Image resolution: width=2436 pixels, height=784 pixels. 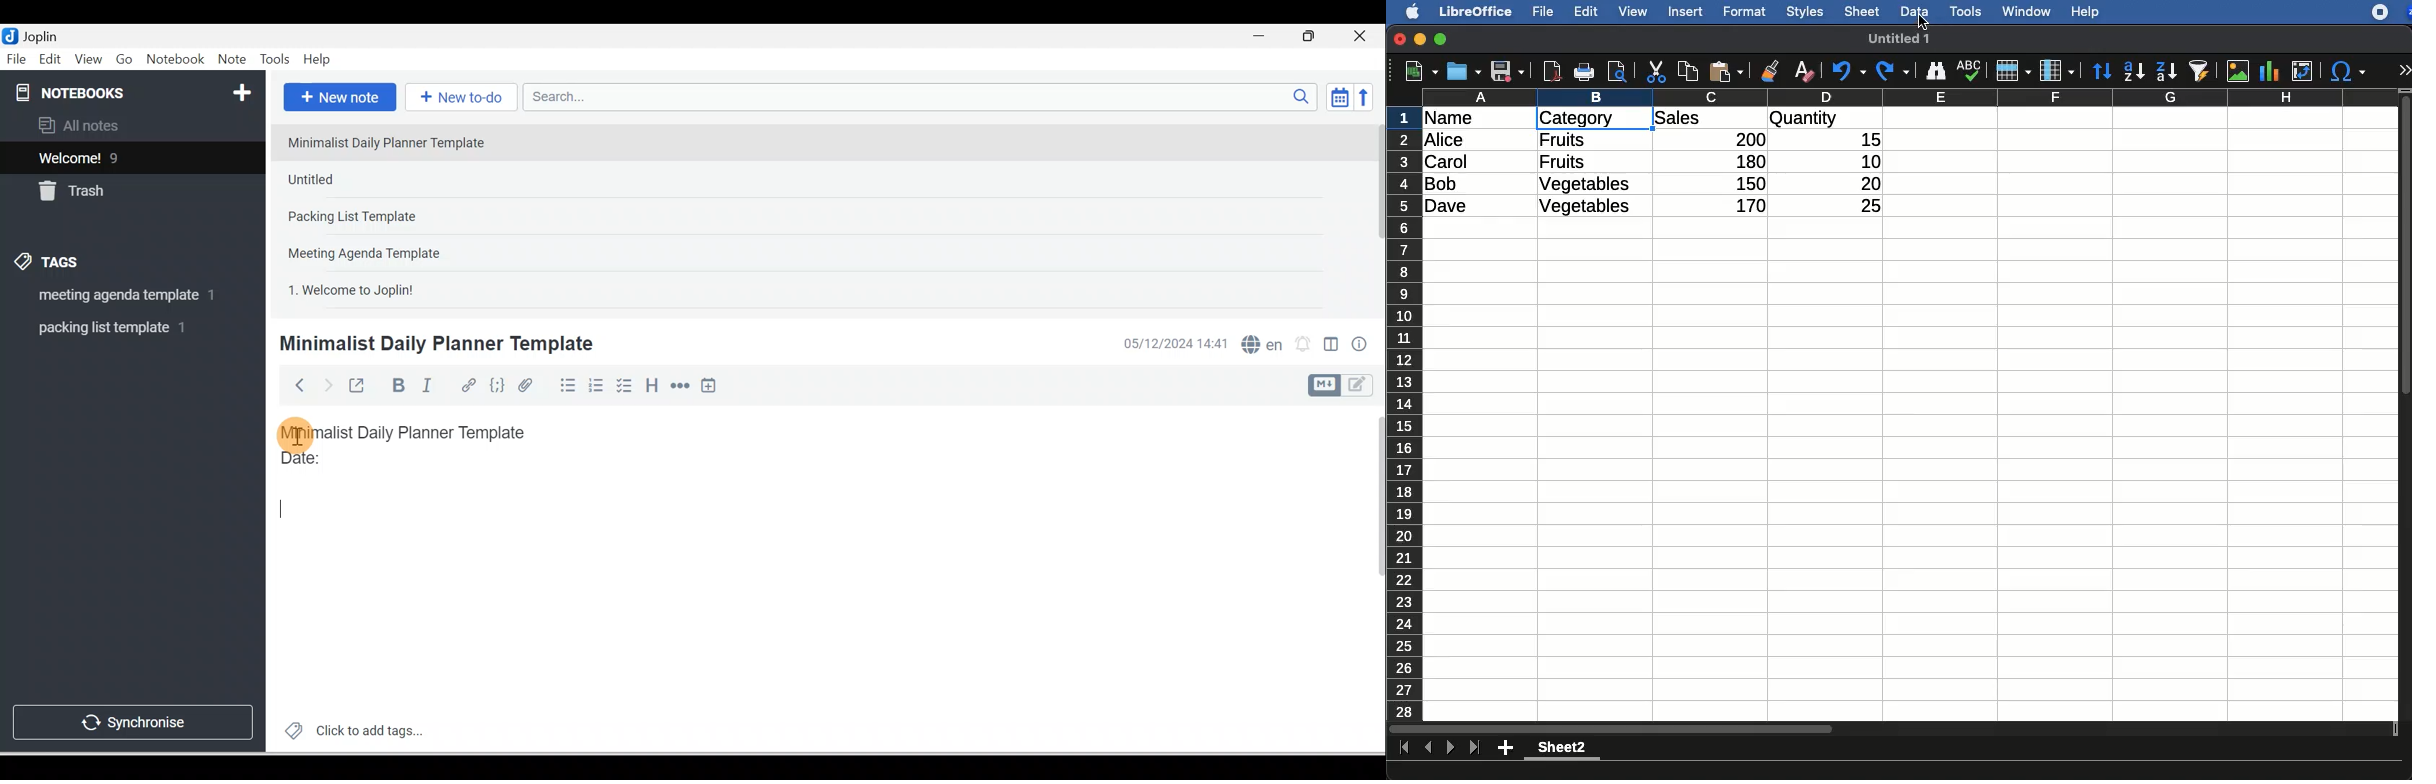 I want to click on extensions, so click(x=2391, y=12).